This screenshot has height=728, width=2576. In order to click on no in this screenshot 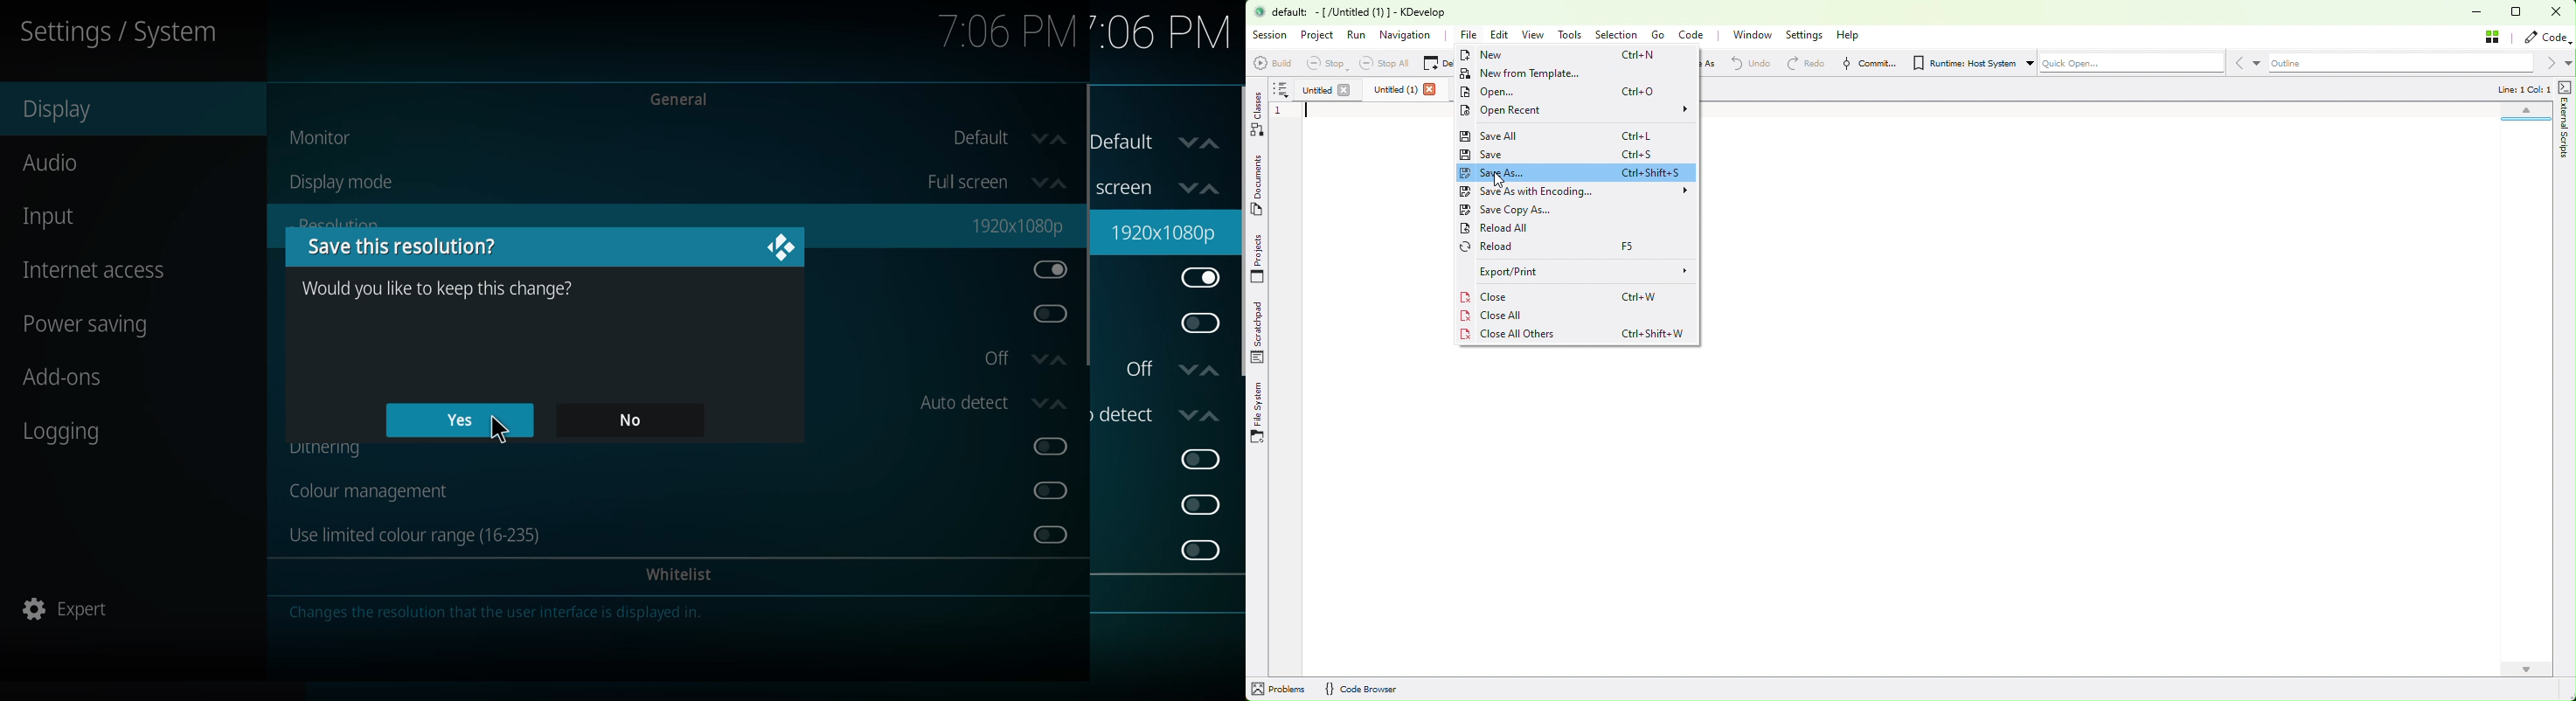, I will do `click(632, 420)`.